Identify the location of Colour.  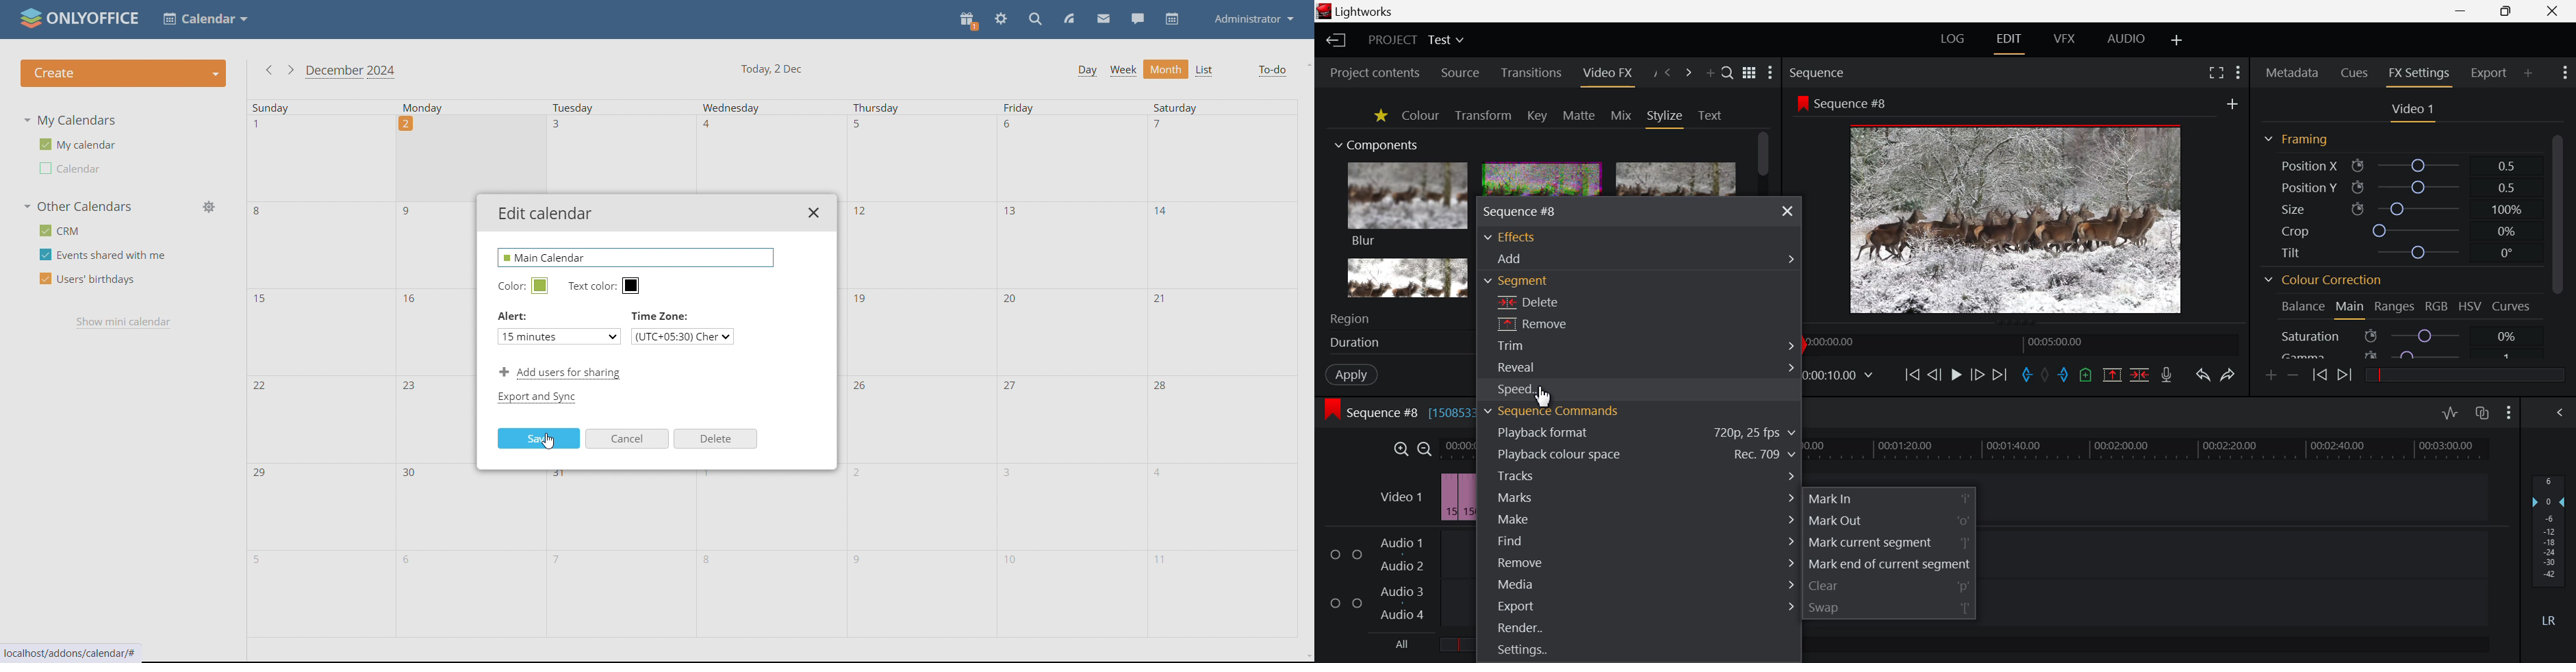
(1421, 115).